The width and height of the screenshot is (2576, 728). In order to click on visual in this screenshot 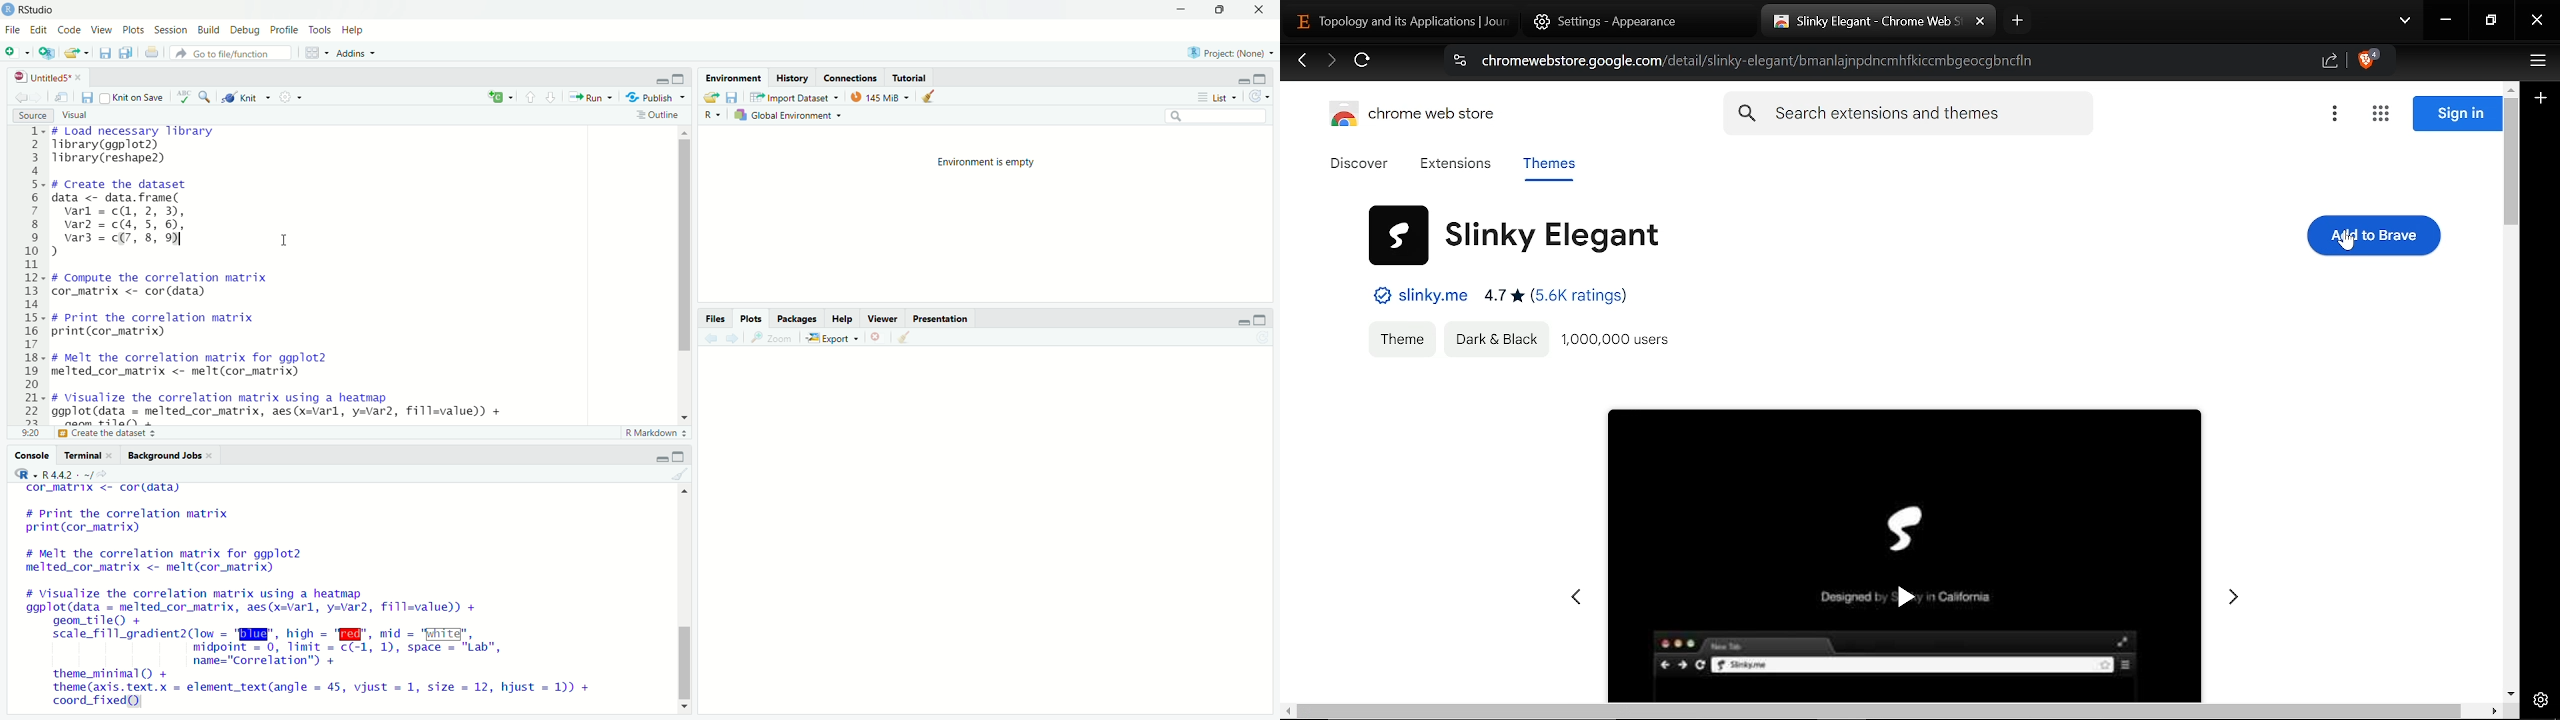, I will do `click(76, 115)`.